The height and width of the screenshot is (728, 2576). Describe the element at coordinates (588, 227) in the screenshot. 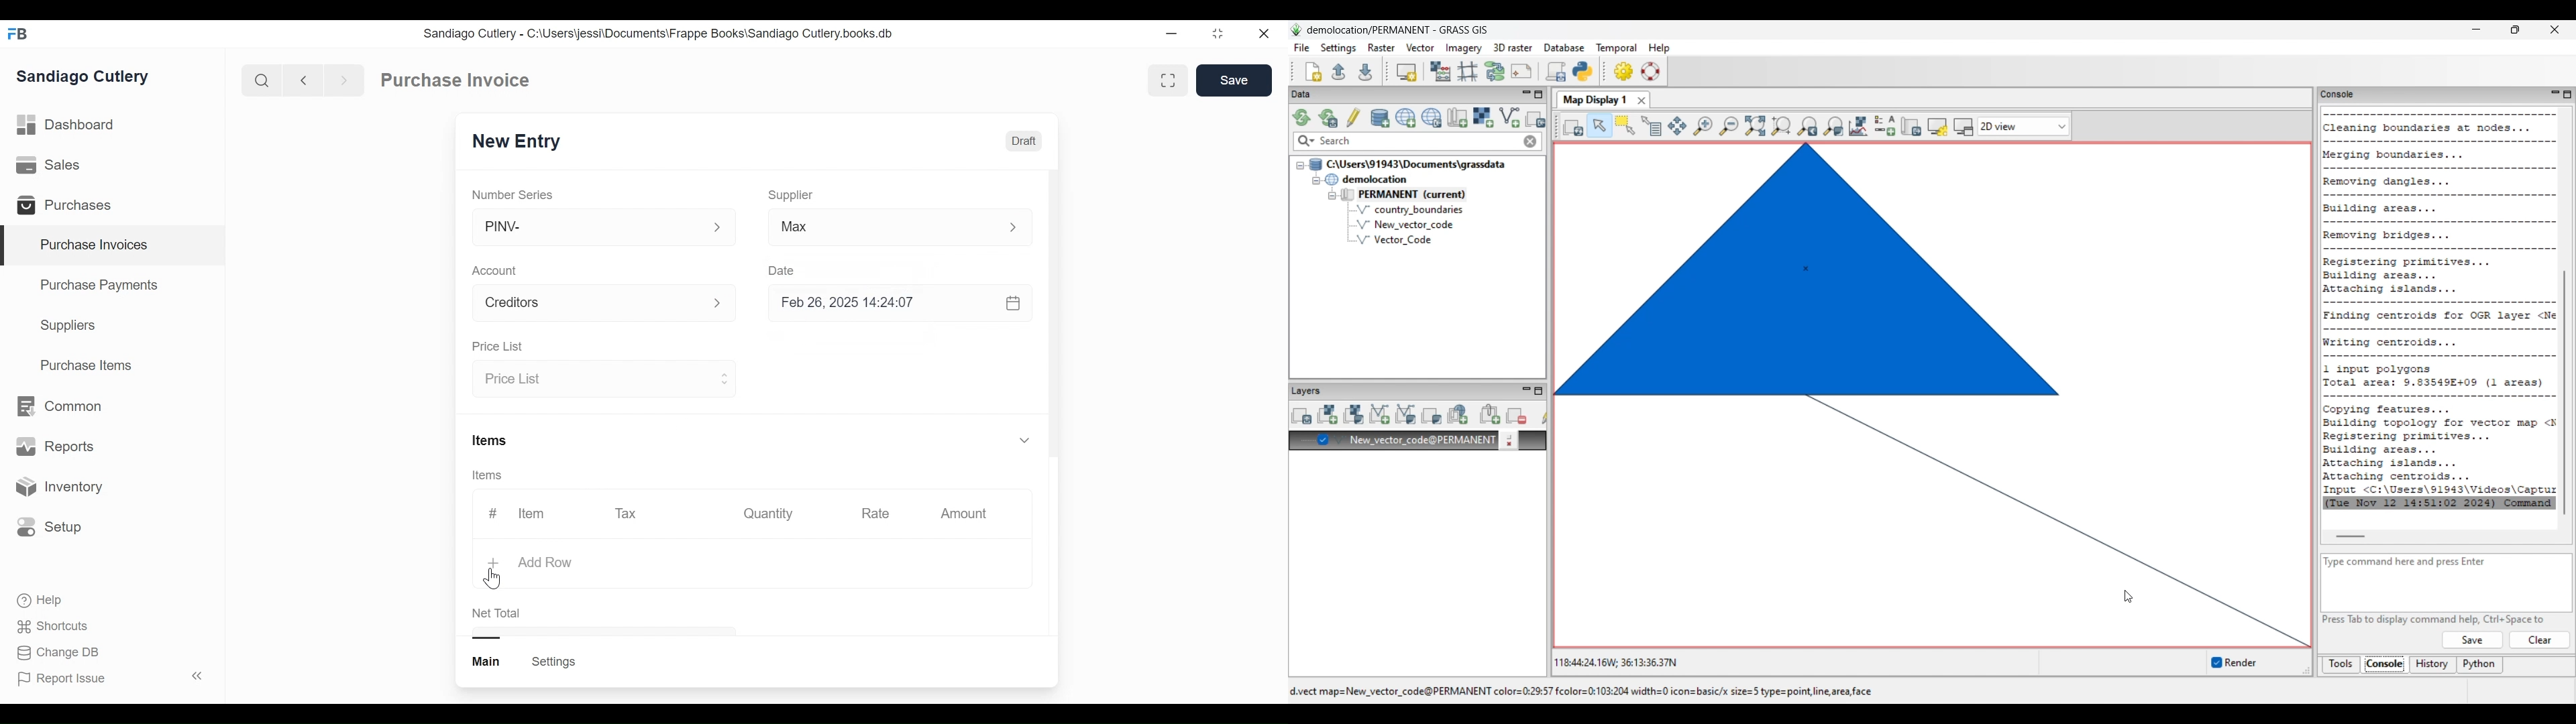

I see `PINV-` at that location.